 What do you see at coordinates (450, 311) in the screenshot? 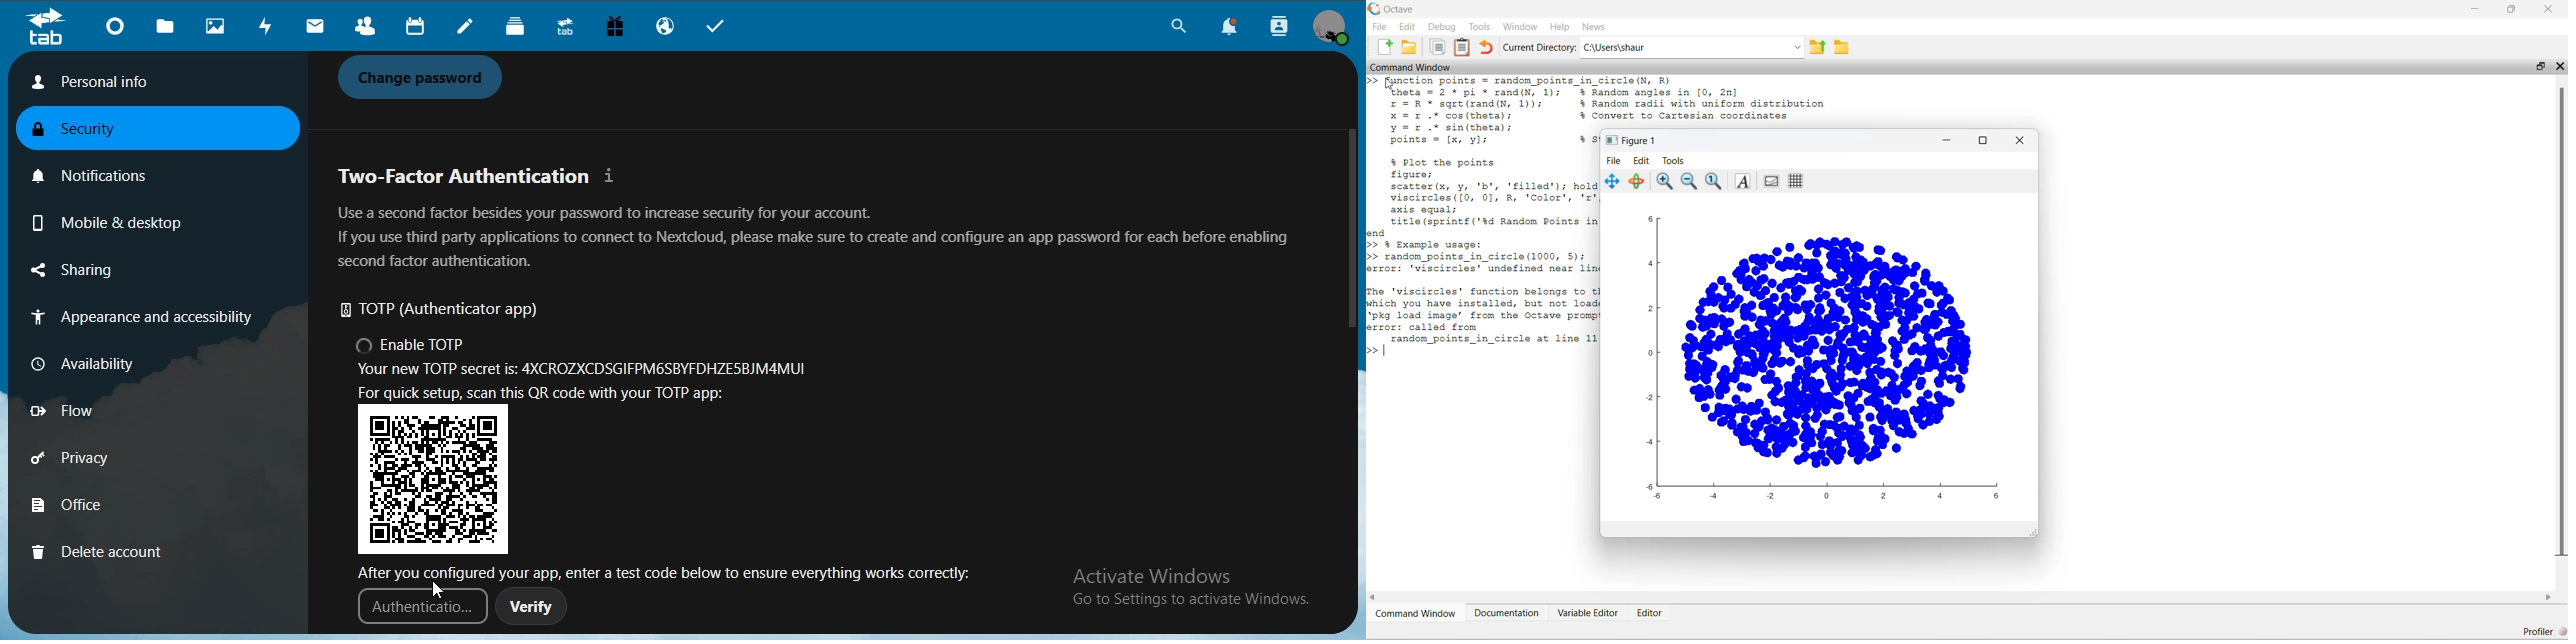
I see `TOTP` at bounding box center [450, 311].